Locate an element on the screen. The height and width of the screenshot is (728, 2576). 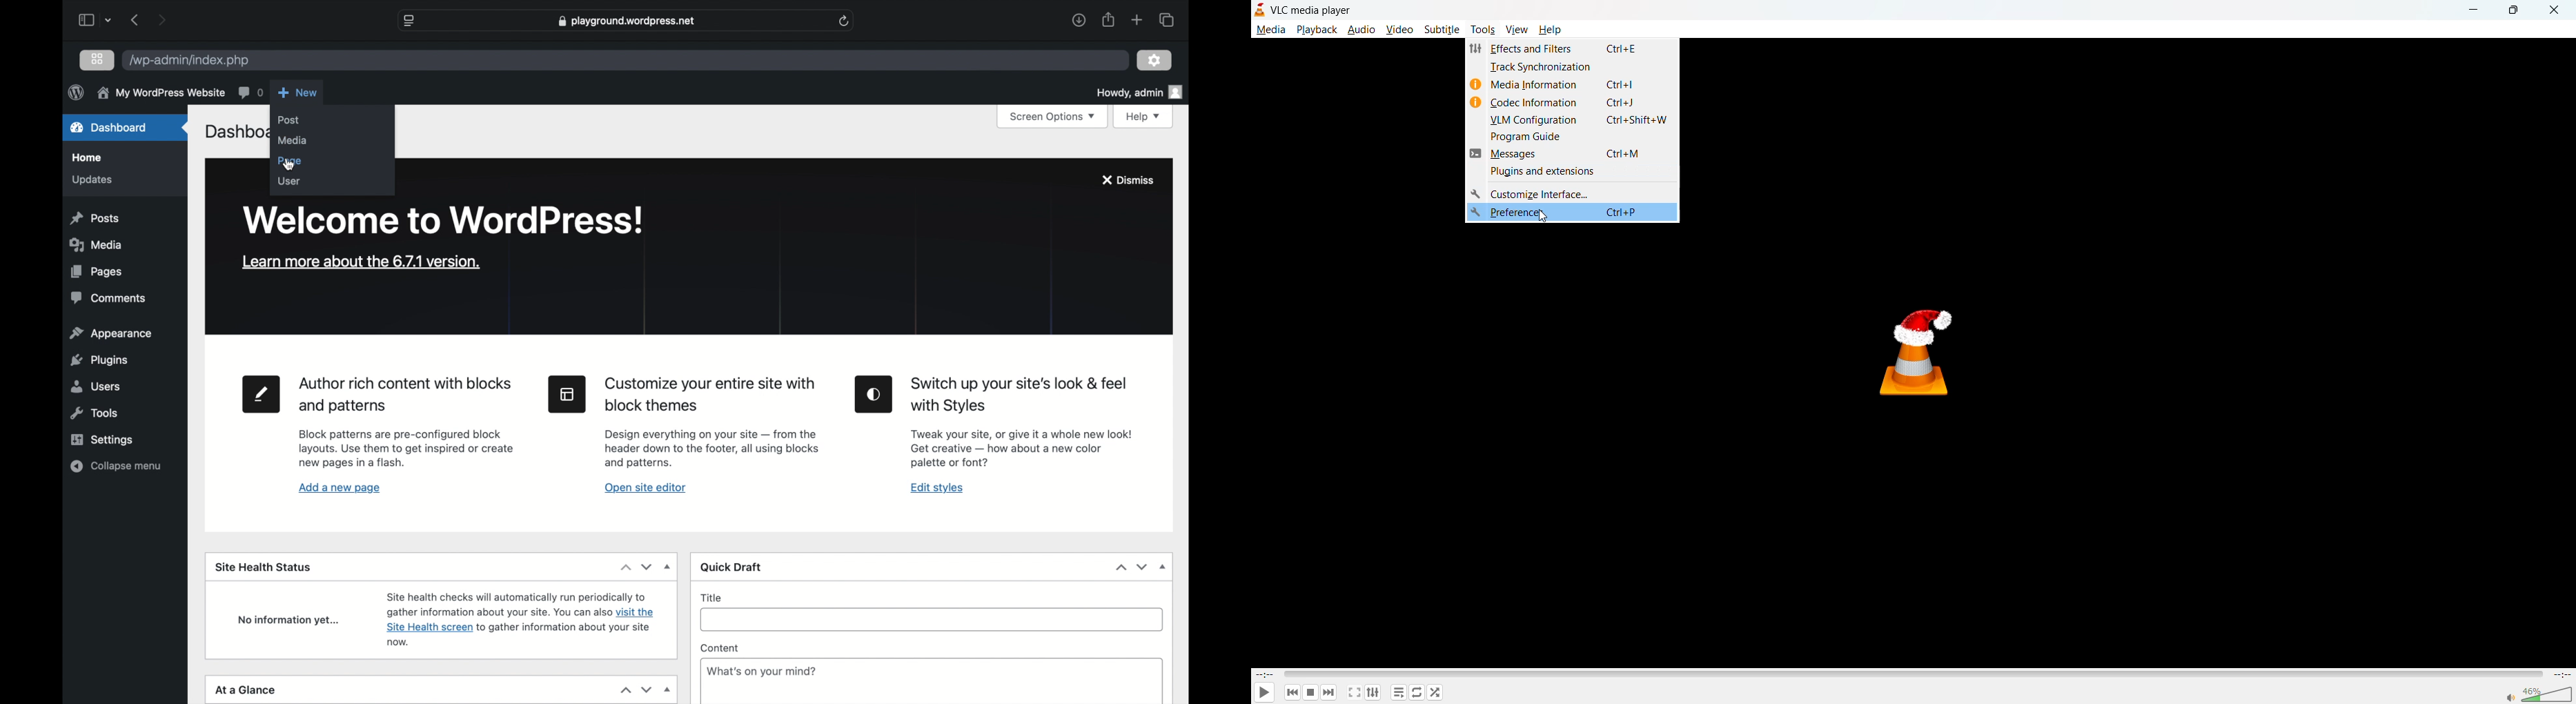
posts is located at coordinates (94, 218).